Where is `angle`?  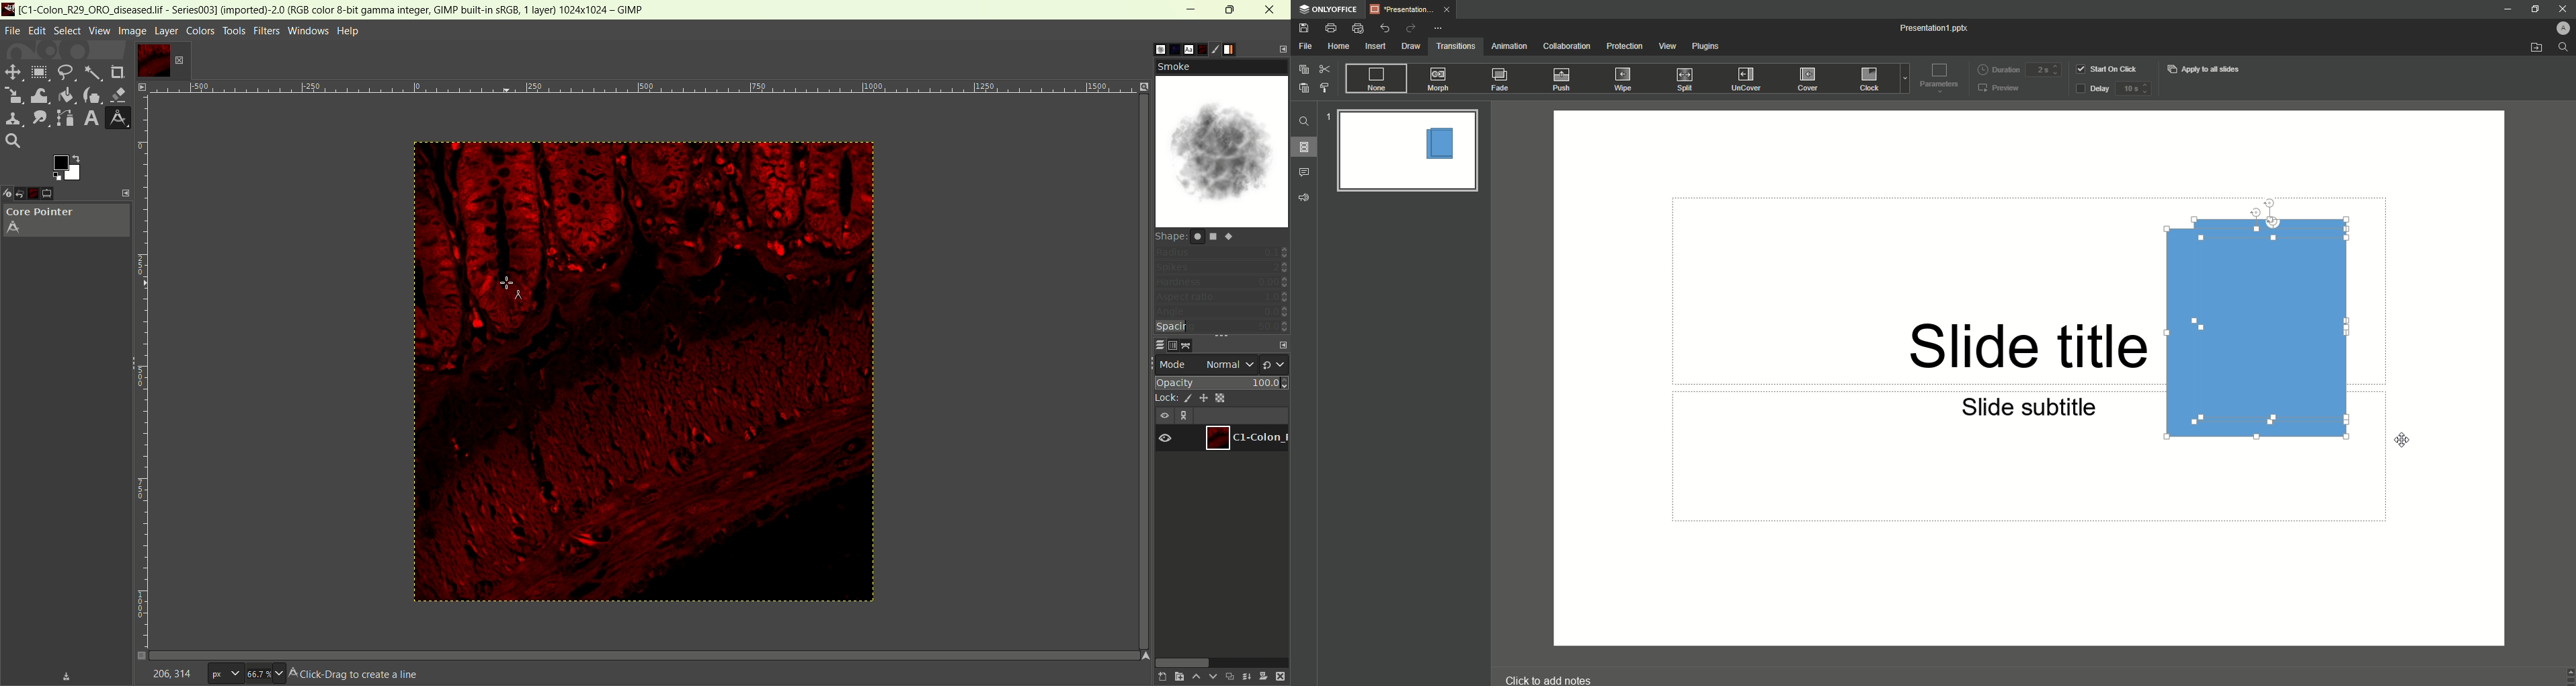 angle is located at coordinates (1221, 313).